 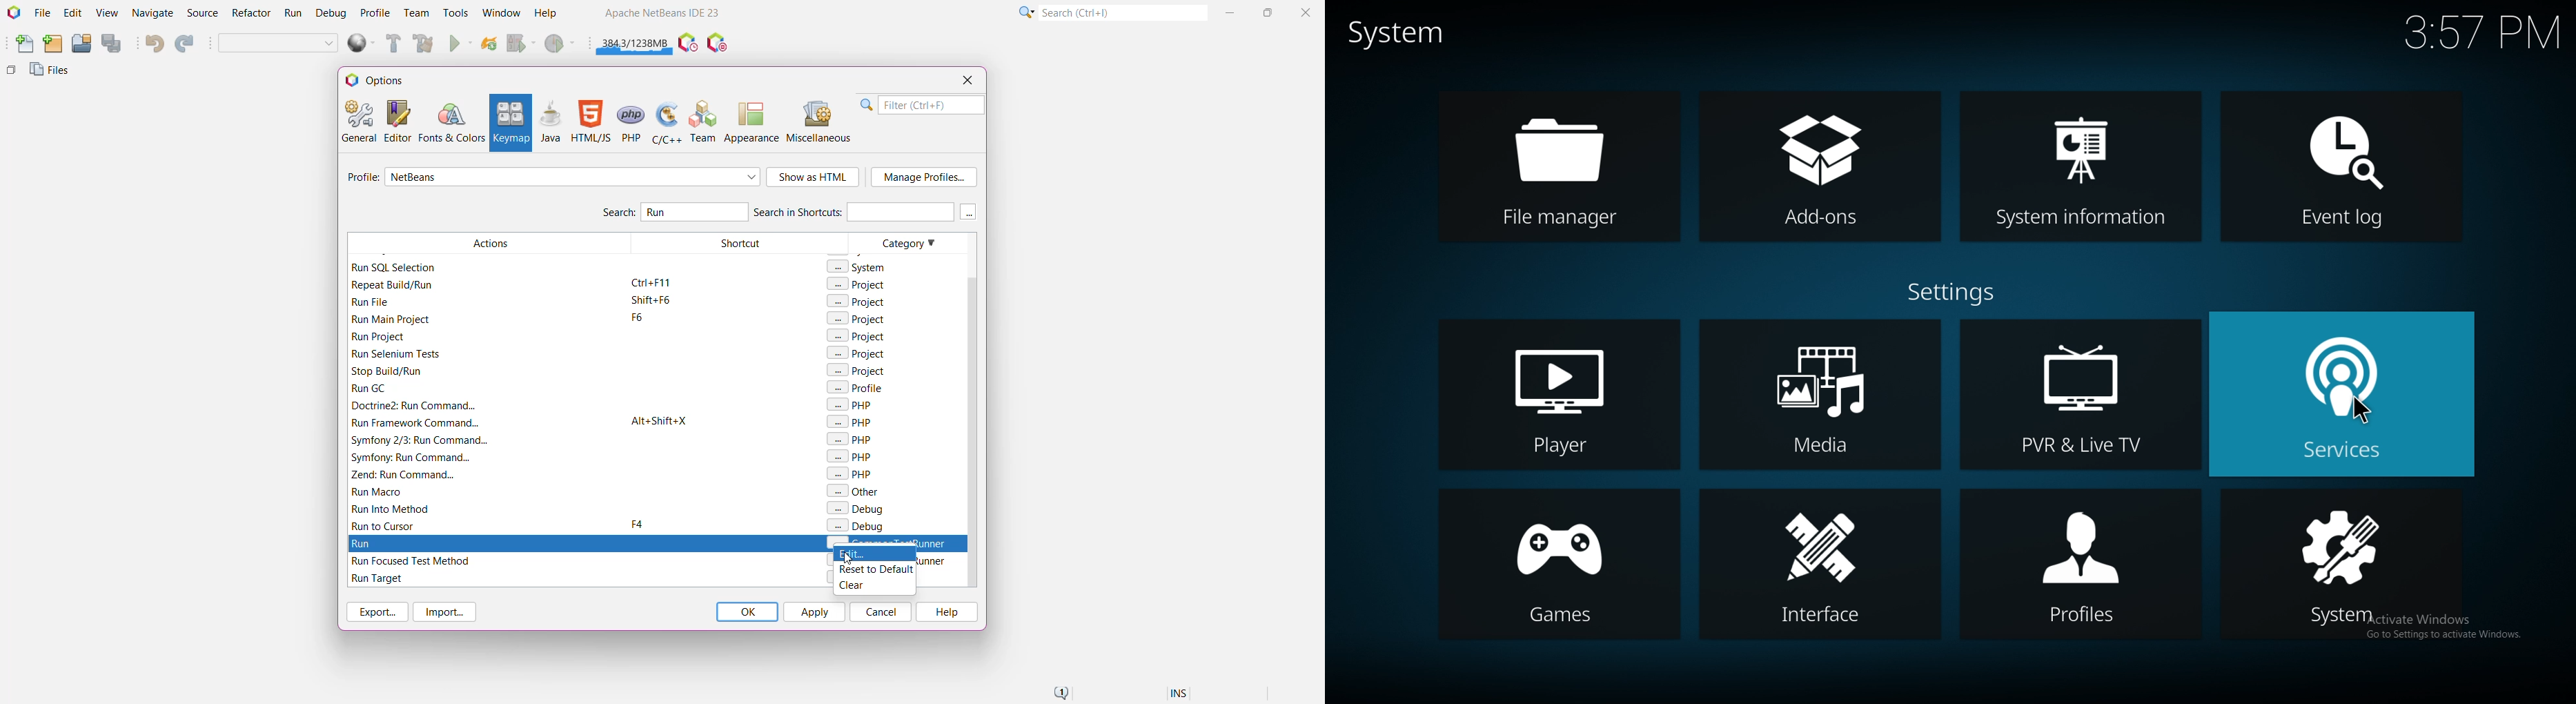 What do you see at coordinates (2484, 34) in the screenshot?
I see `Time` at bounding box center [2484, 34].